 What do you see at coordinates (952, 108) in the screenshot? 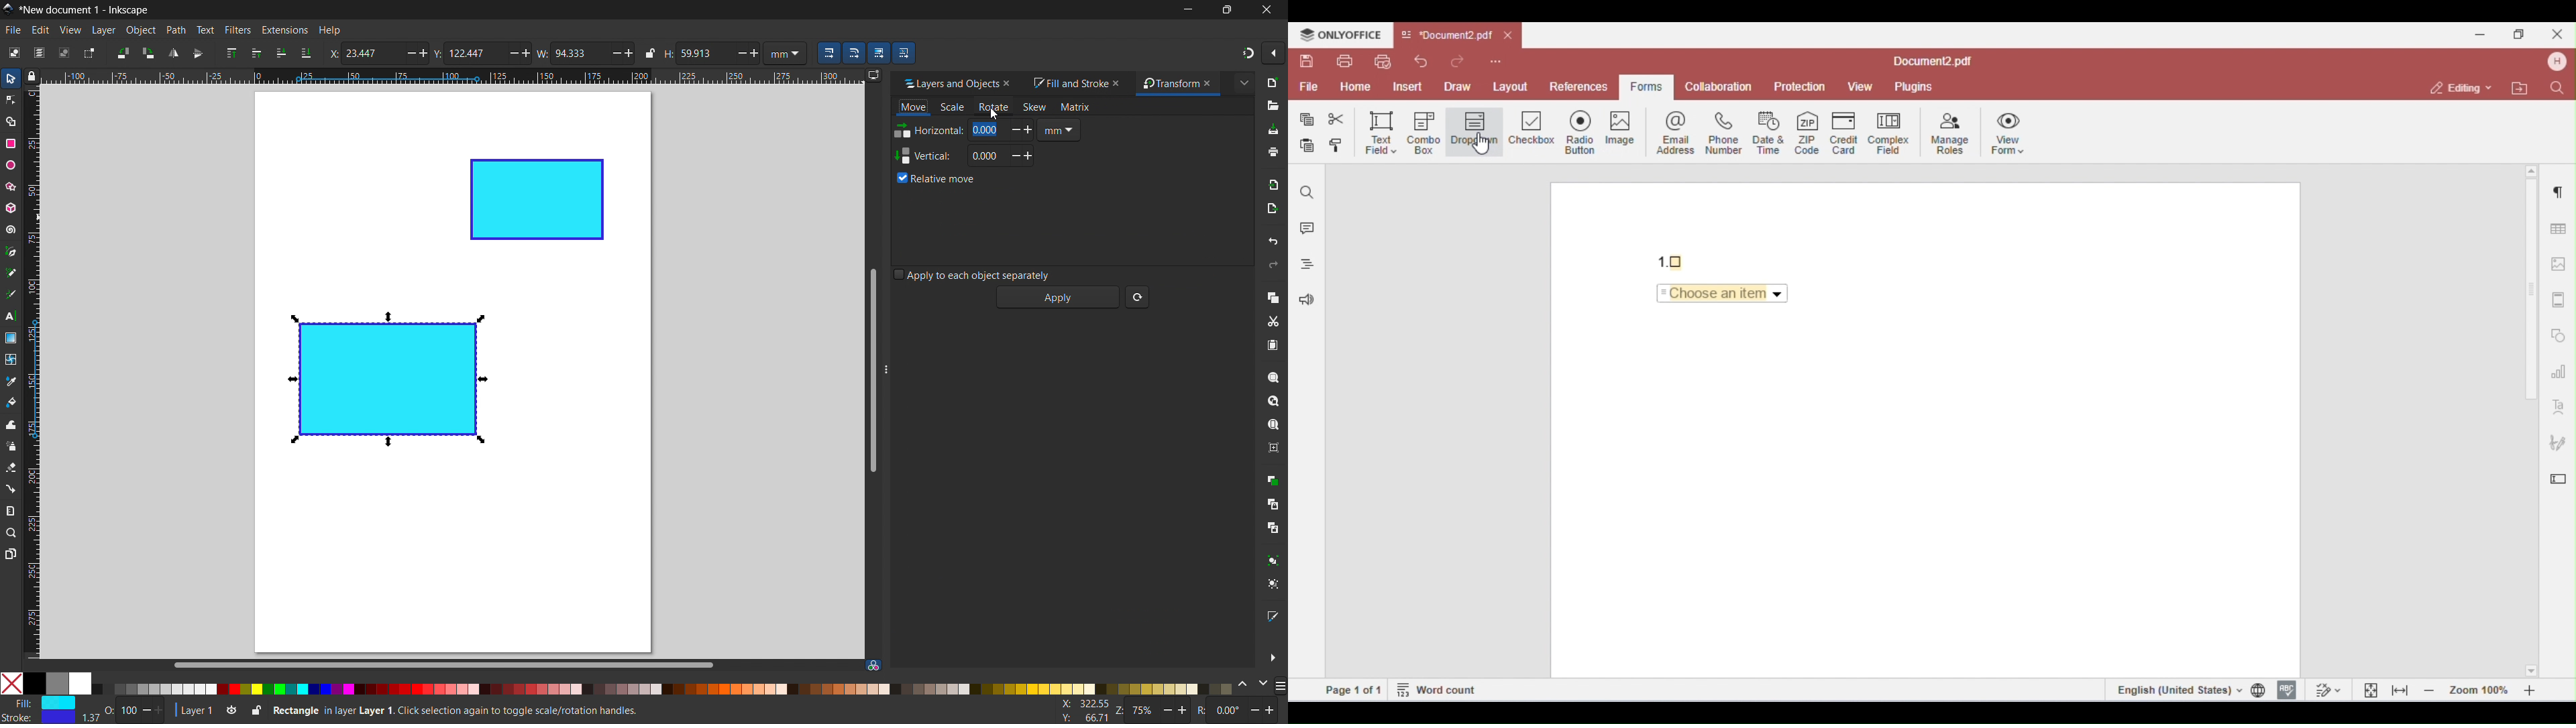
I see `scale` at bounding box center [952, 108].